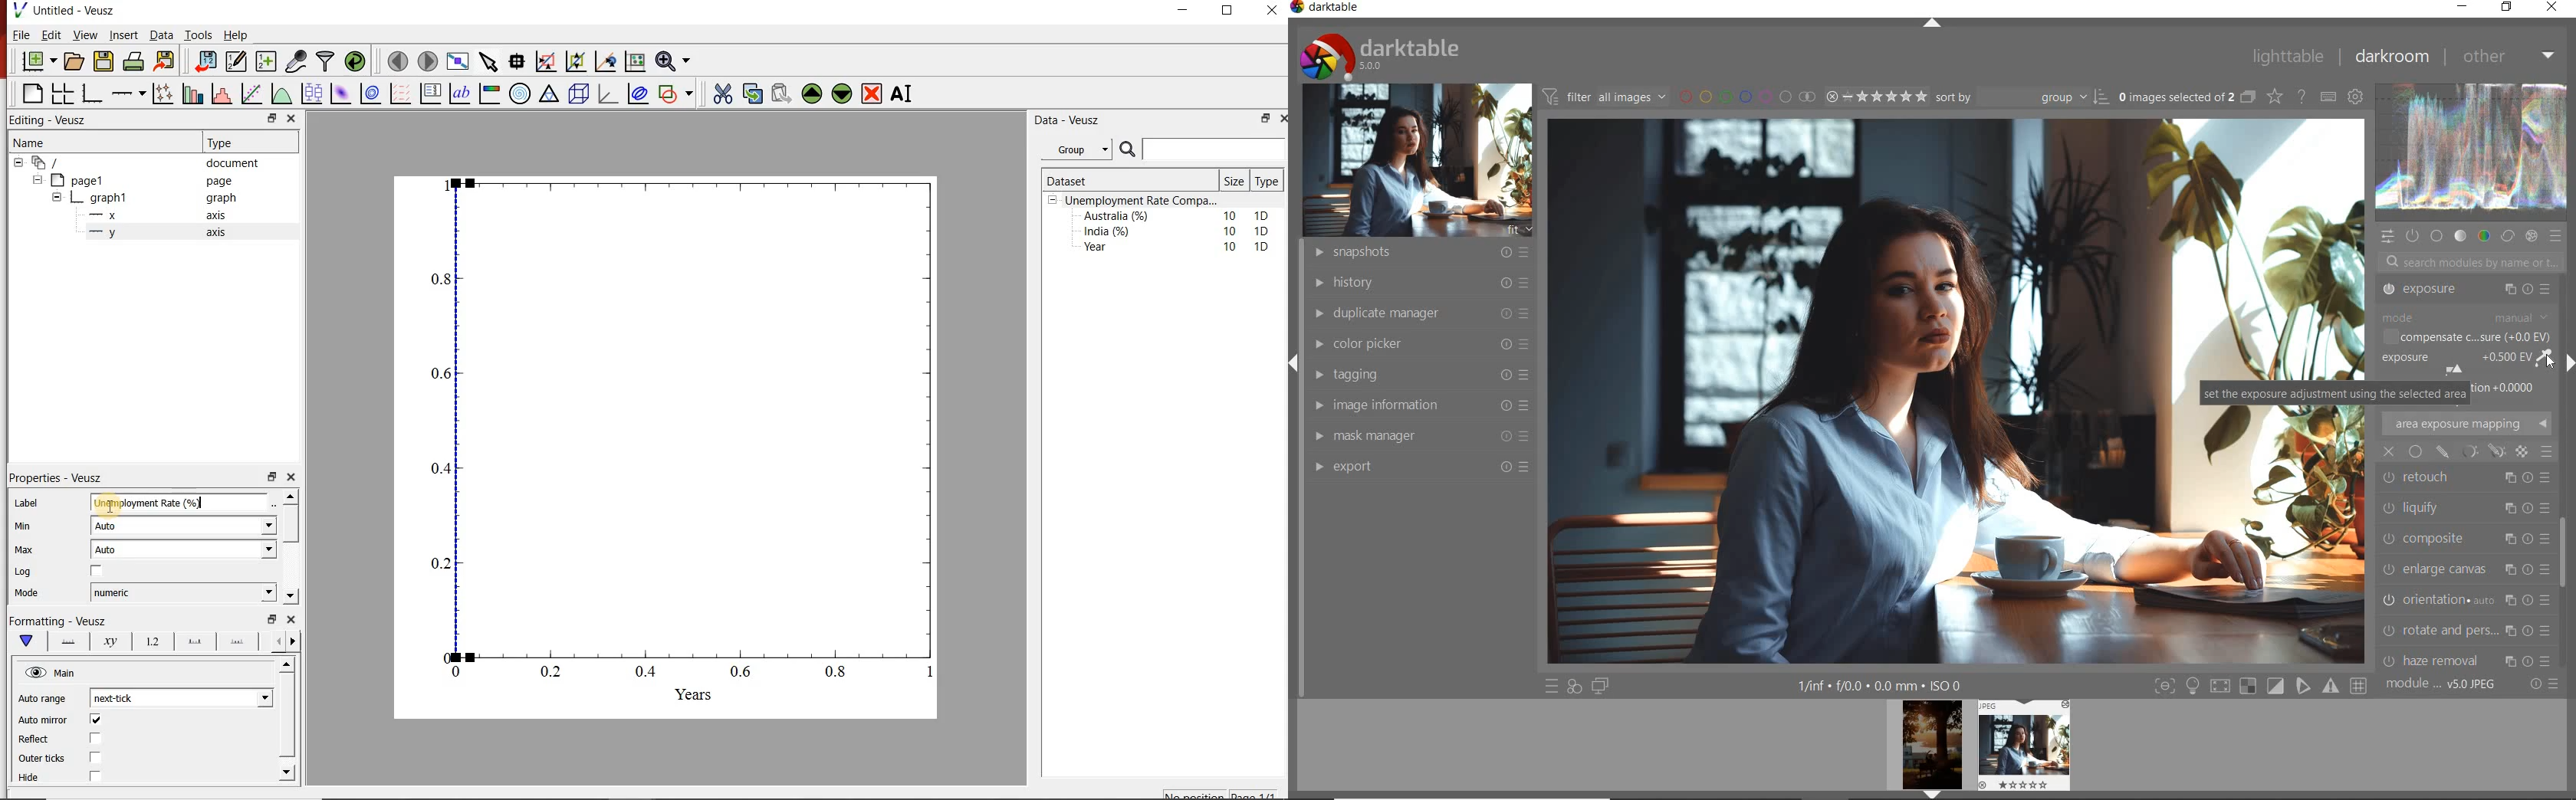 The image size is (2576, 812). What do you see at coordinates (288, 664) in the screenshot?
I see `move up` at bounding box center [288, 664].